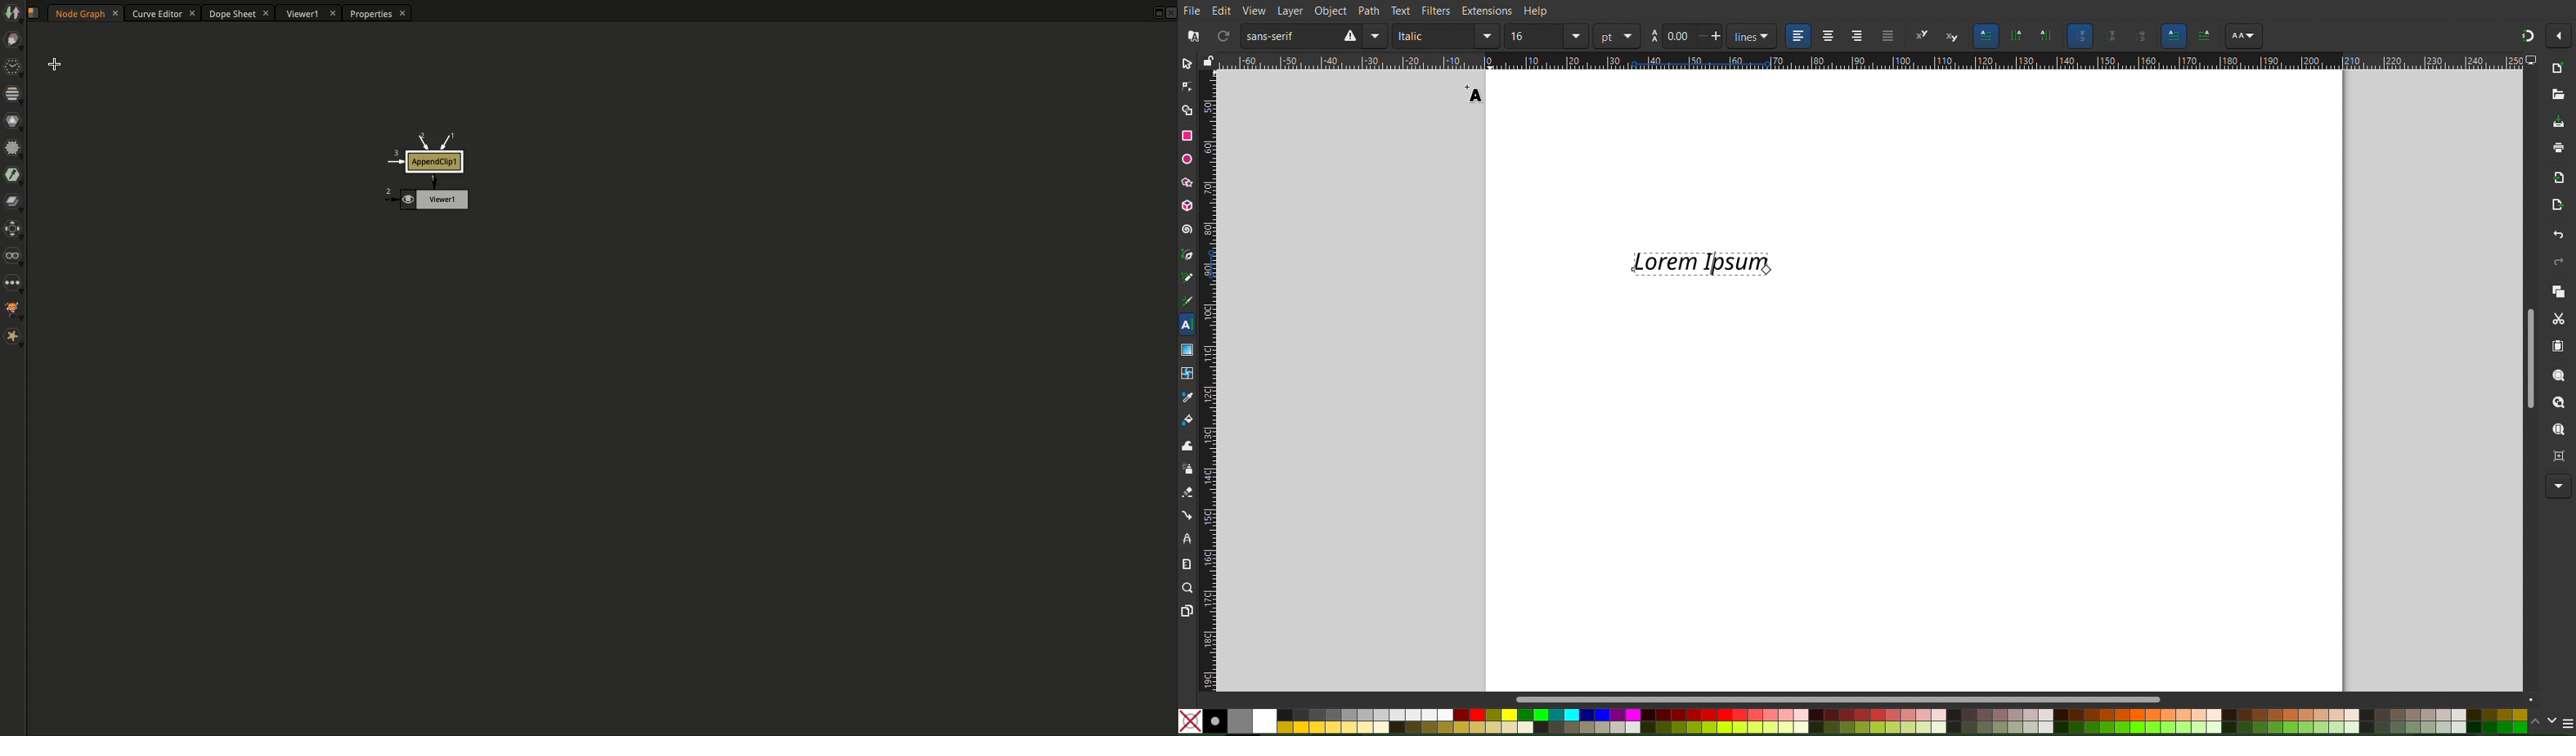  Describe the element at coordinates (2116, 38) in the screenshot. I see `Upright glyph orientation` at that location.